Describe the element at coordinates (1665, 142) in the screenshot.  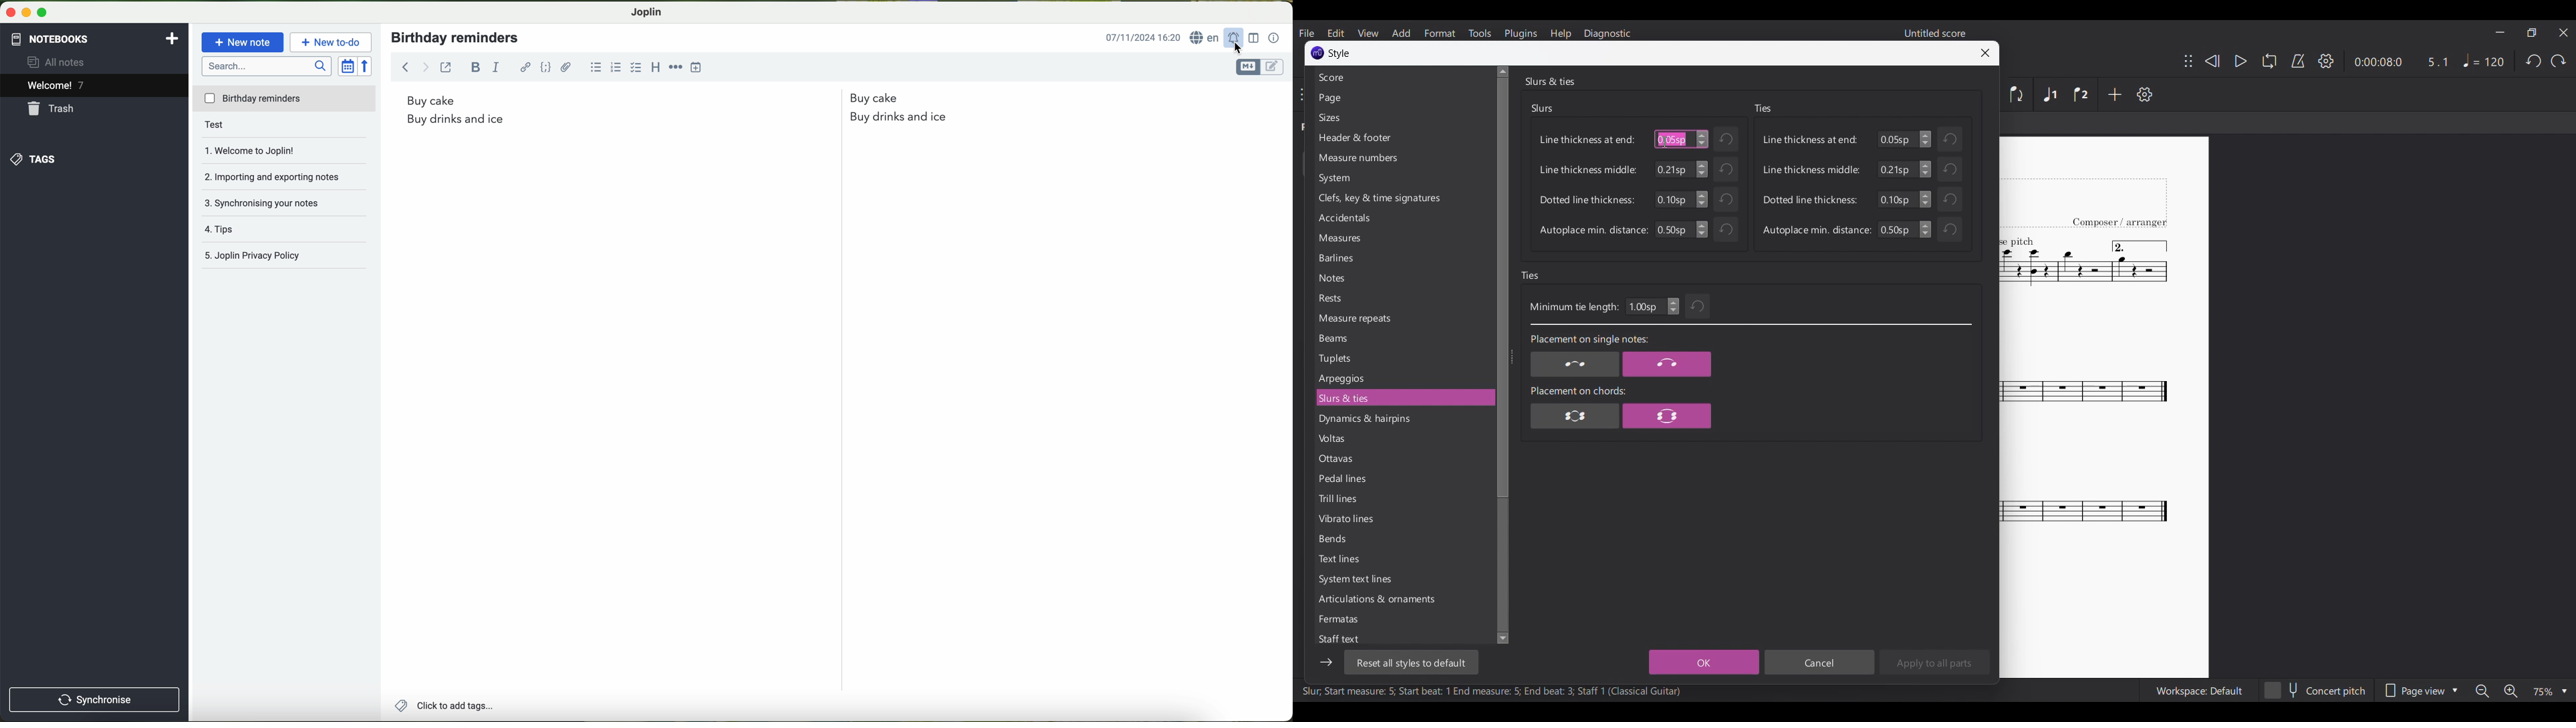
I see `Cursor` at that location.